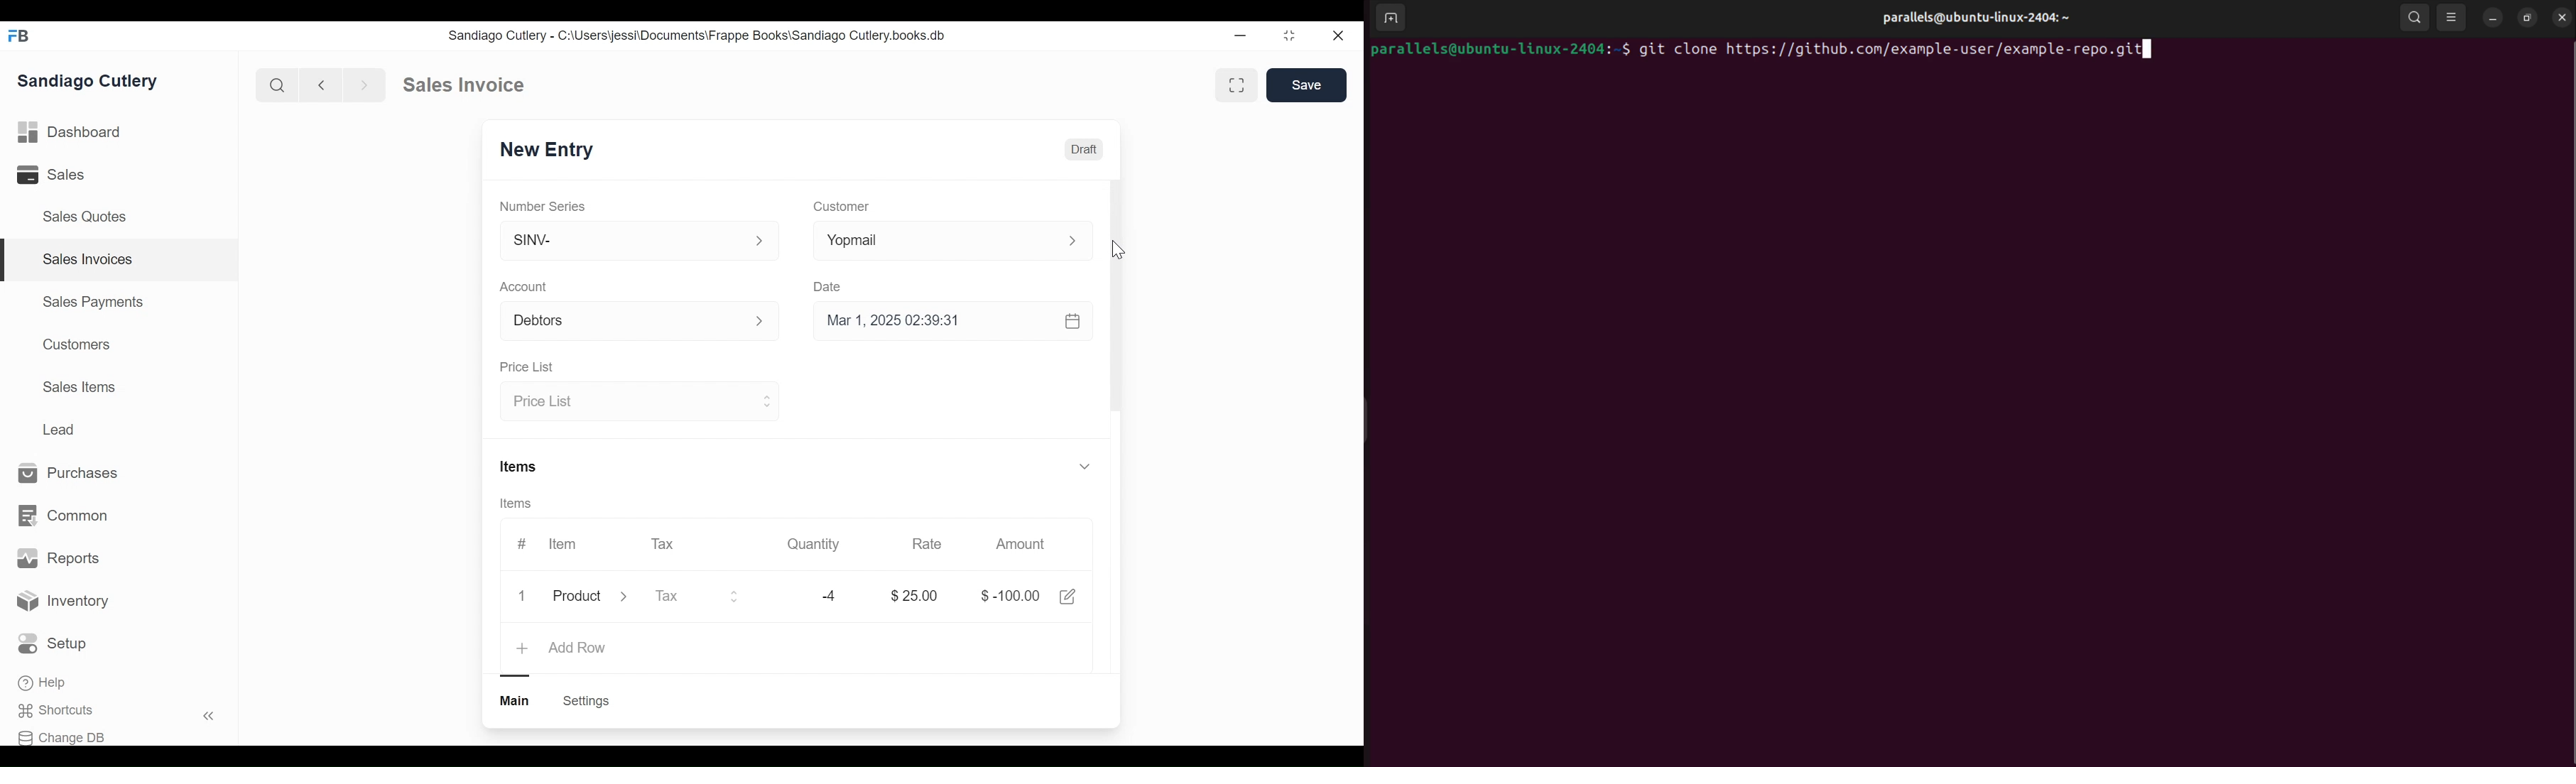 The image size is (2576, 784). What do you see at coordinates (950, 320) in the screenshot?
I see ` Mar 1, 2025 02:39:31` at bounding box center [950, 320].